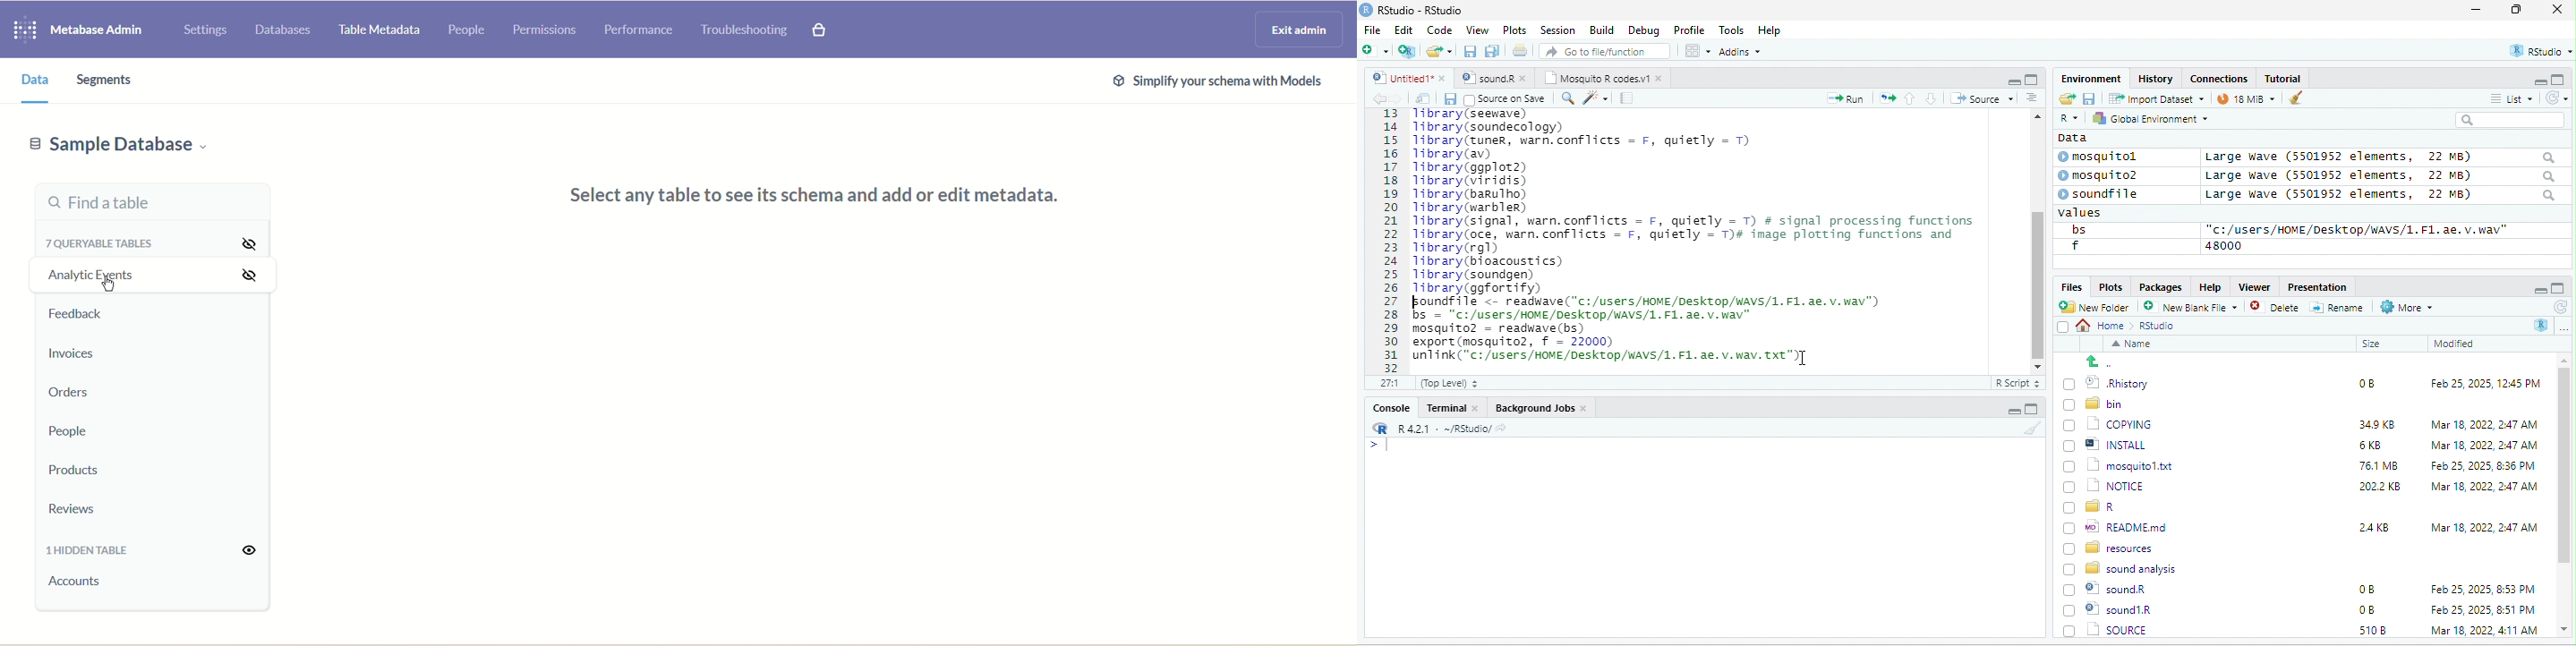 Image resolution: width=2576 pixels, height=672 pixels. What do you see at coordinates (2070, 137) in the screenshot?
I see `data` at bounding box center [2070, 137].